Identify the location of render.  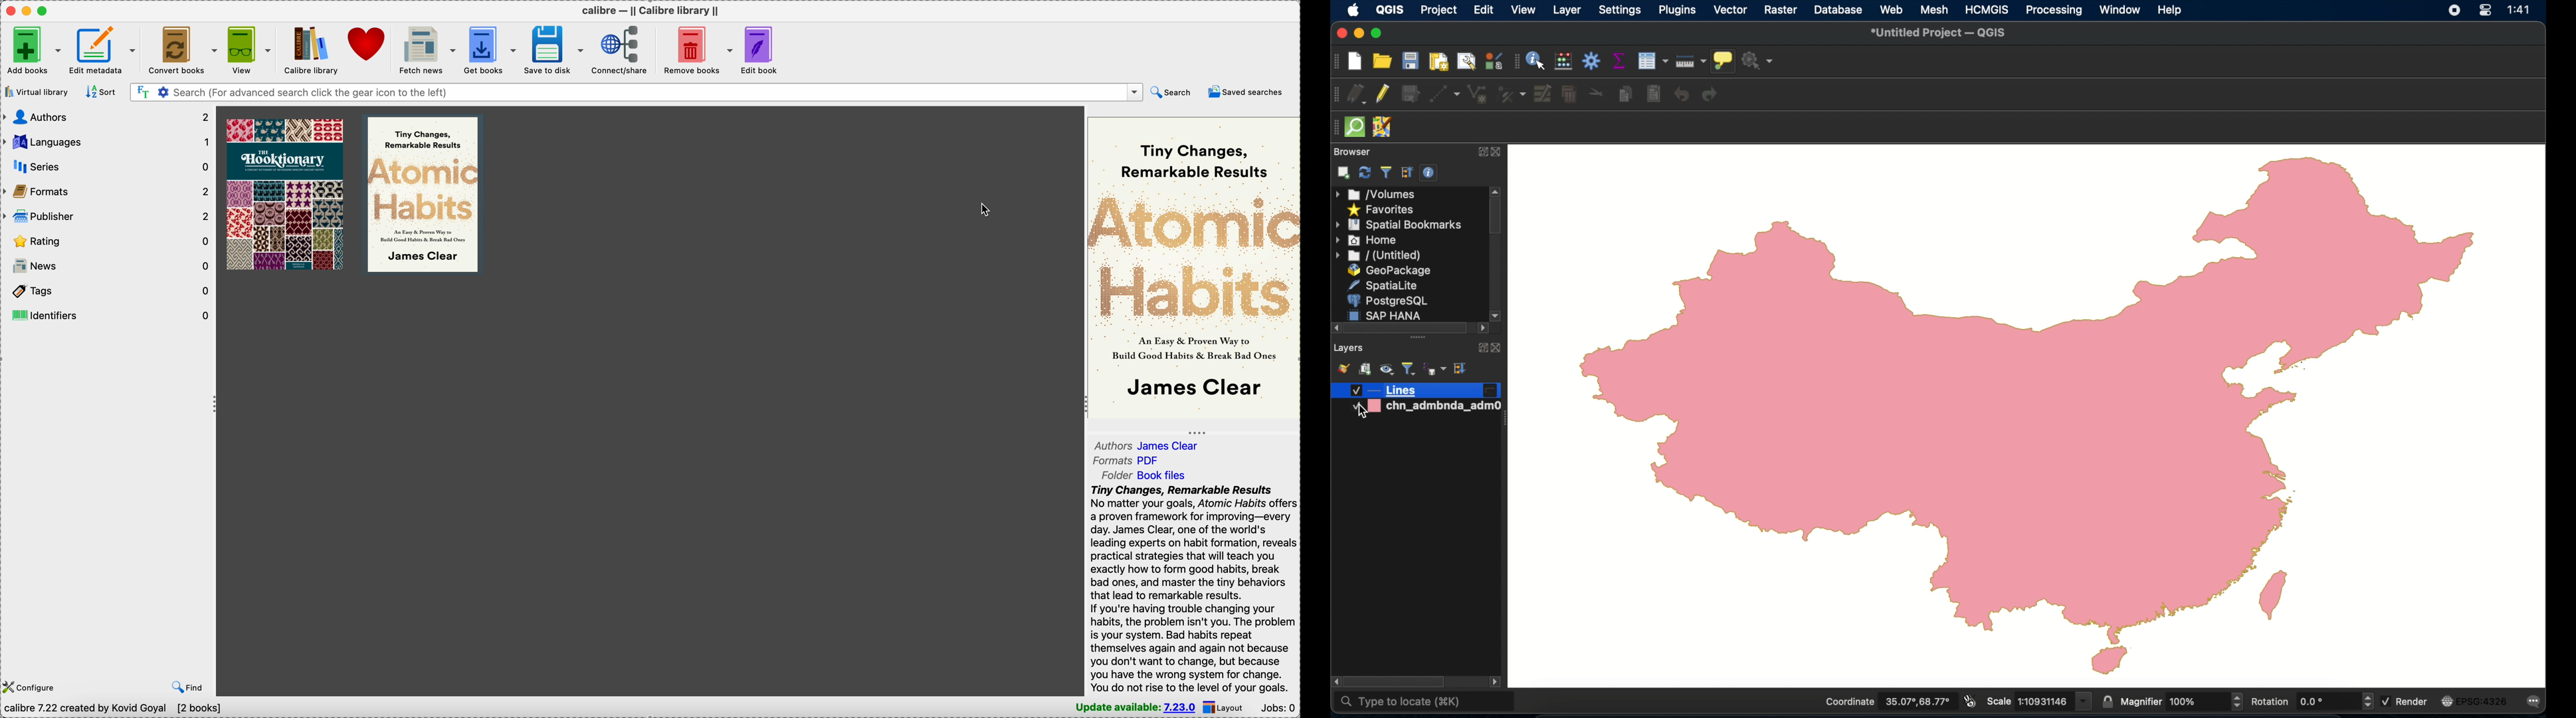
(2406, 701).